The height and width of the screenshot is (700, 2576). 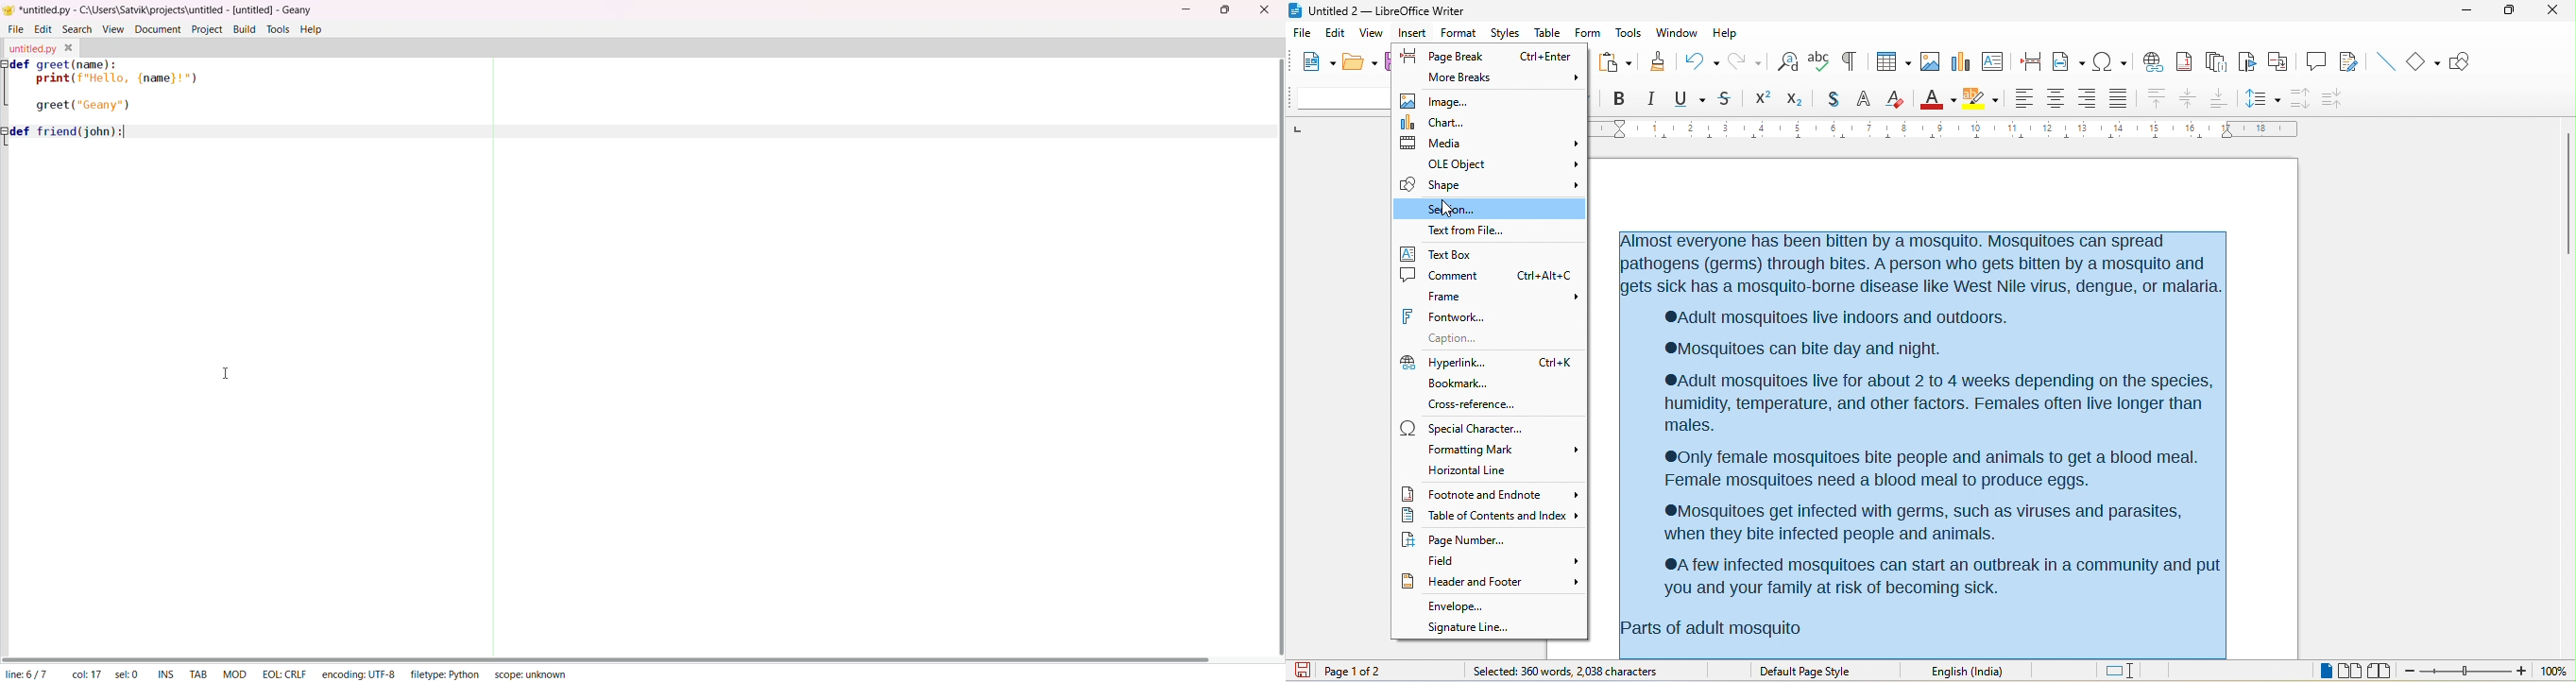 What do you see at coordinates (41, 29) in the screenshot?
I see `edit` at bounding box center [41, 29].